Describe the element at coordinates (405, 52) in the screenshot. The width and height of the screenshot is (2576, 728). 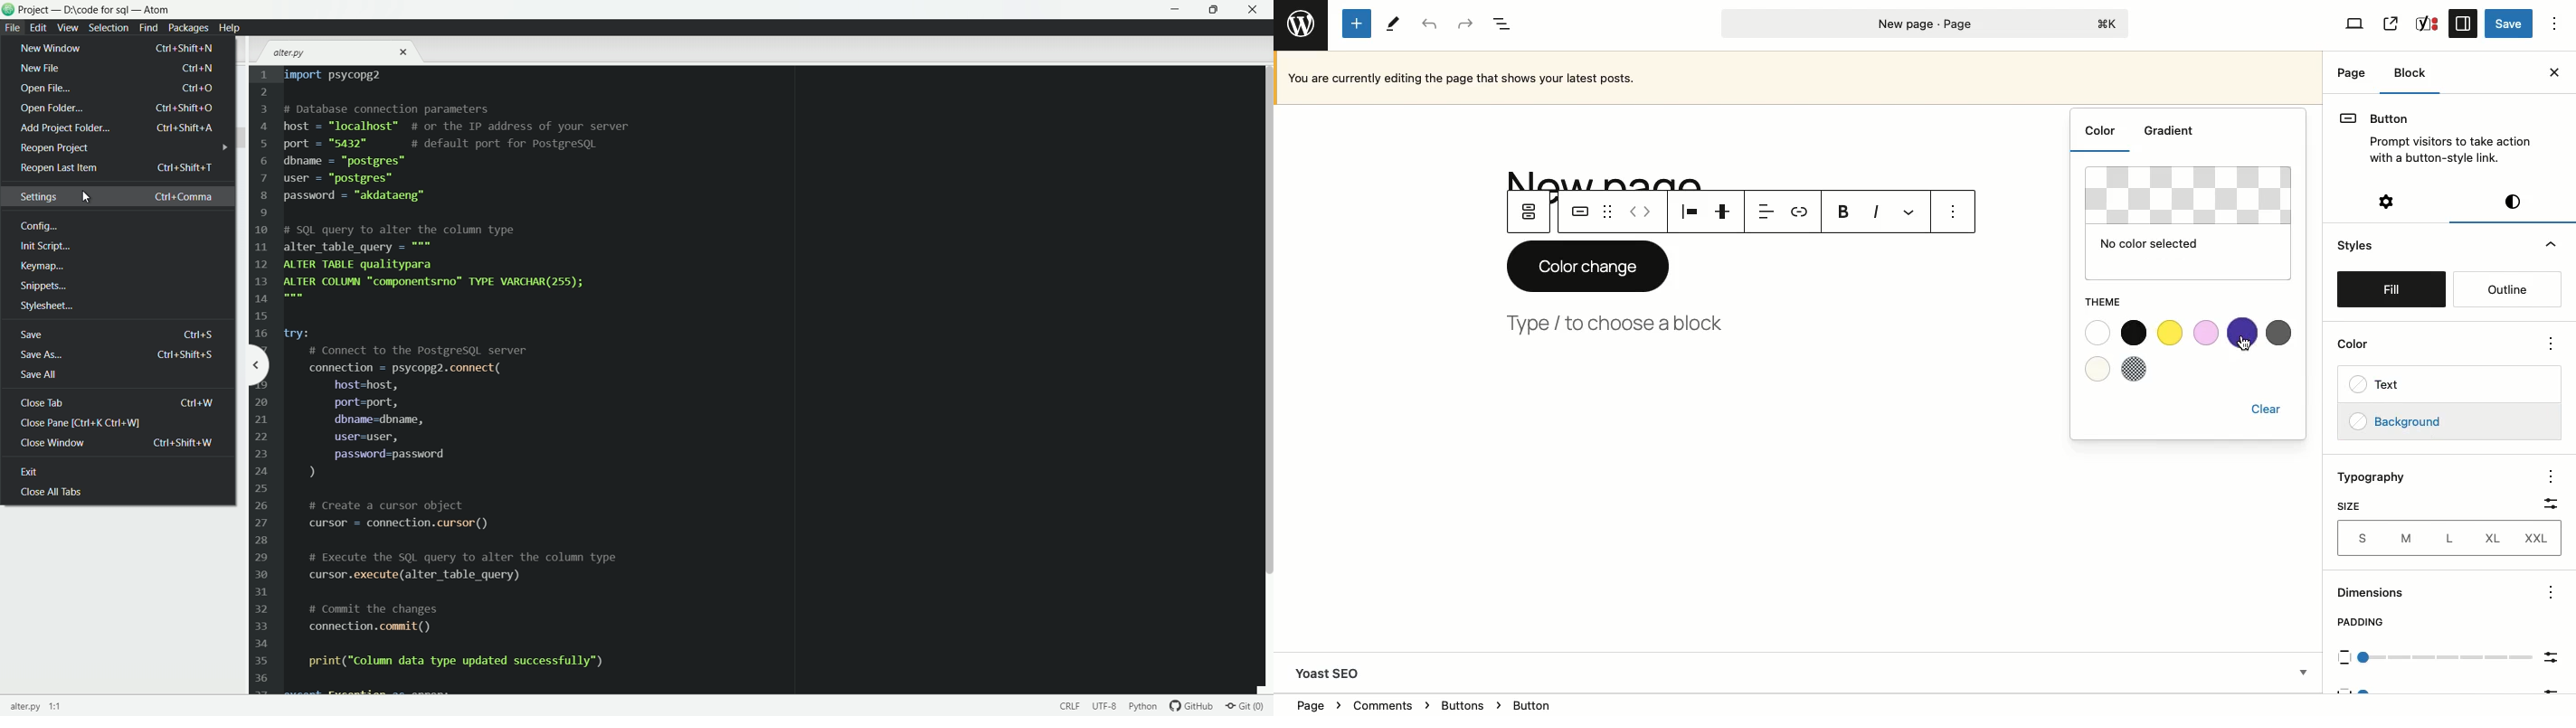
I see `close file` at that location.